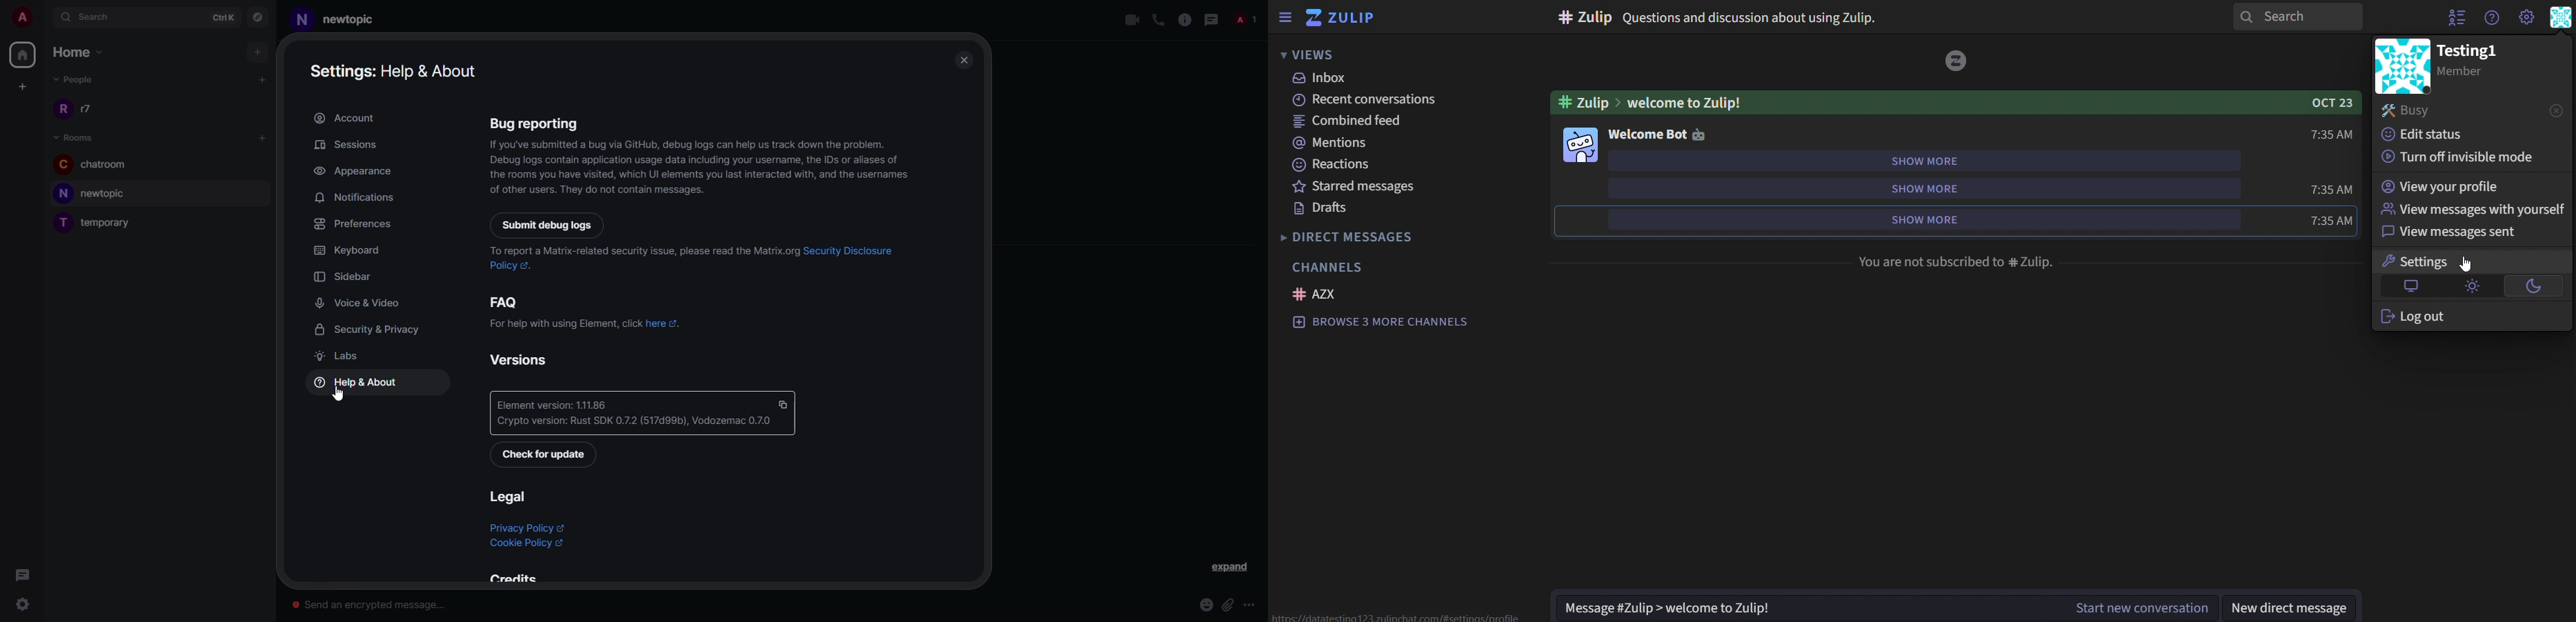  I want to click on settings, so click(2422, 261).